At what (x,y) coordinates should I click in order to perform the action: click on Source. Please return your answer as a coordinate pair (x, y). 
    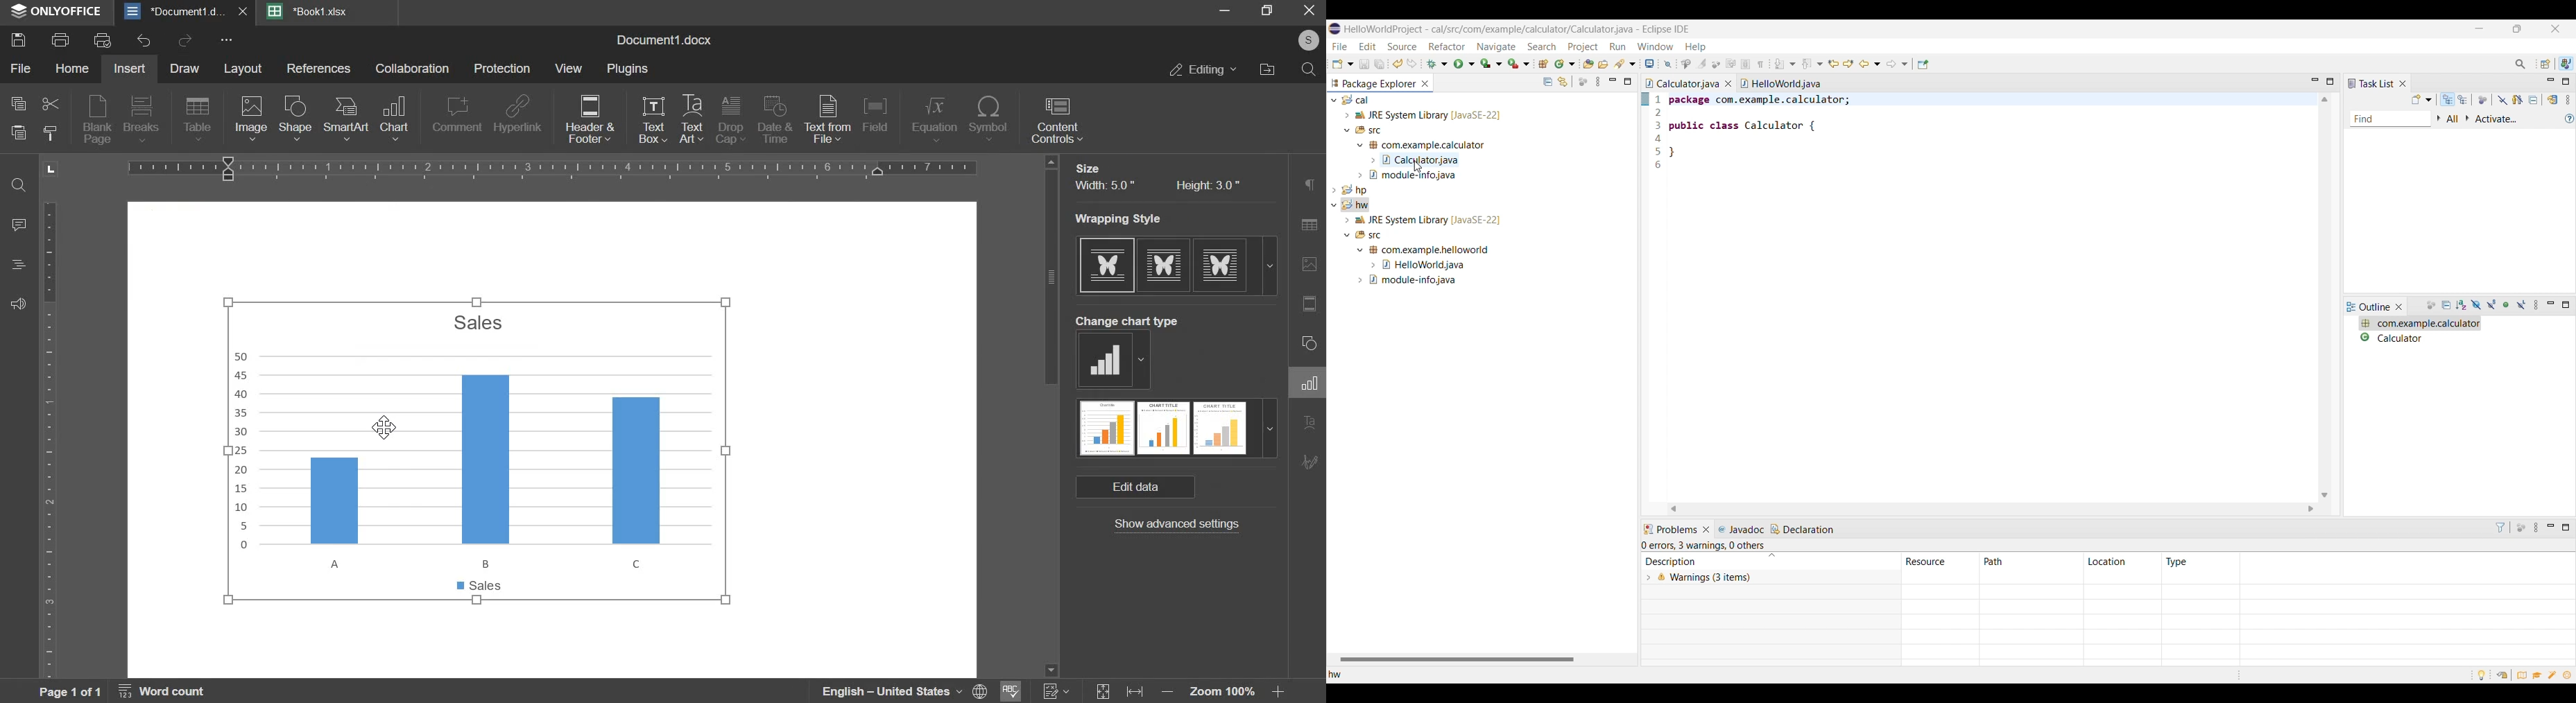
    Looking at the image, I should click on (1402, 46).